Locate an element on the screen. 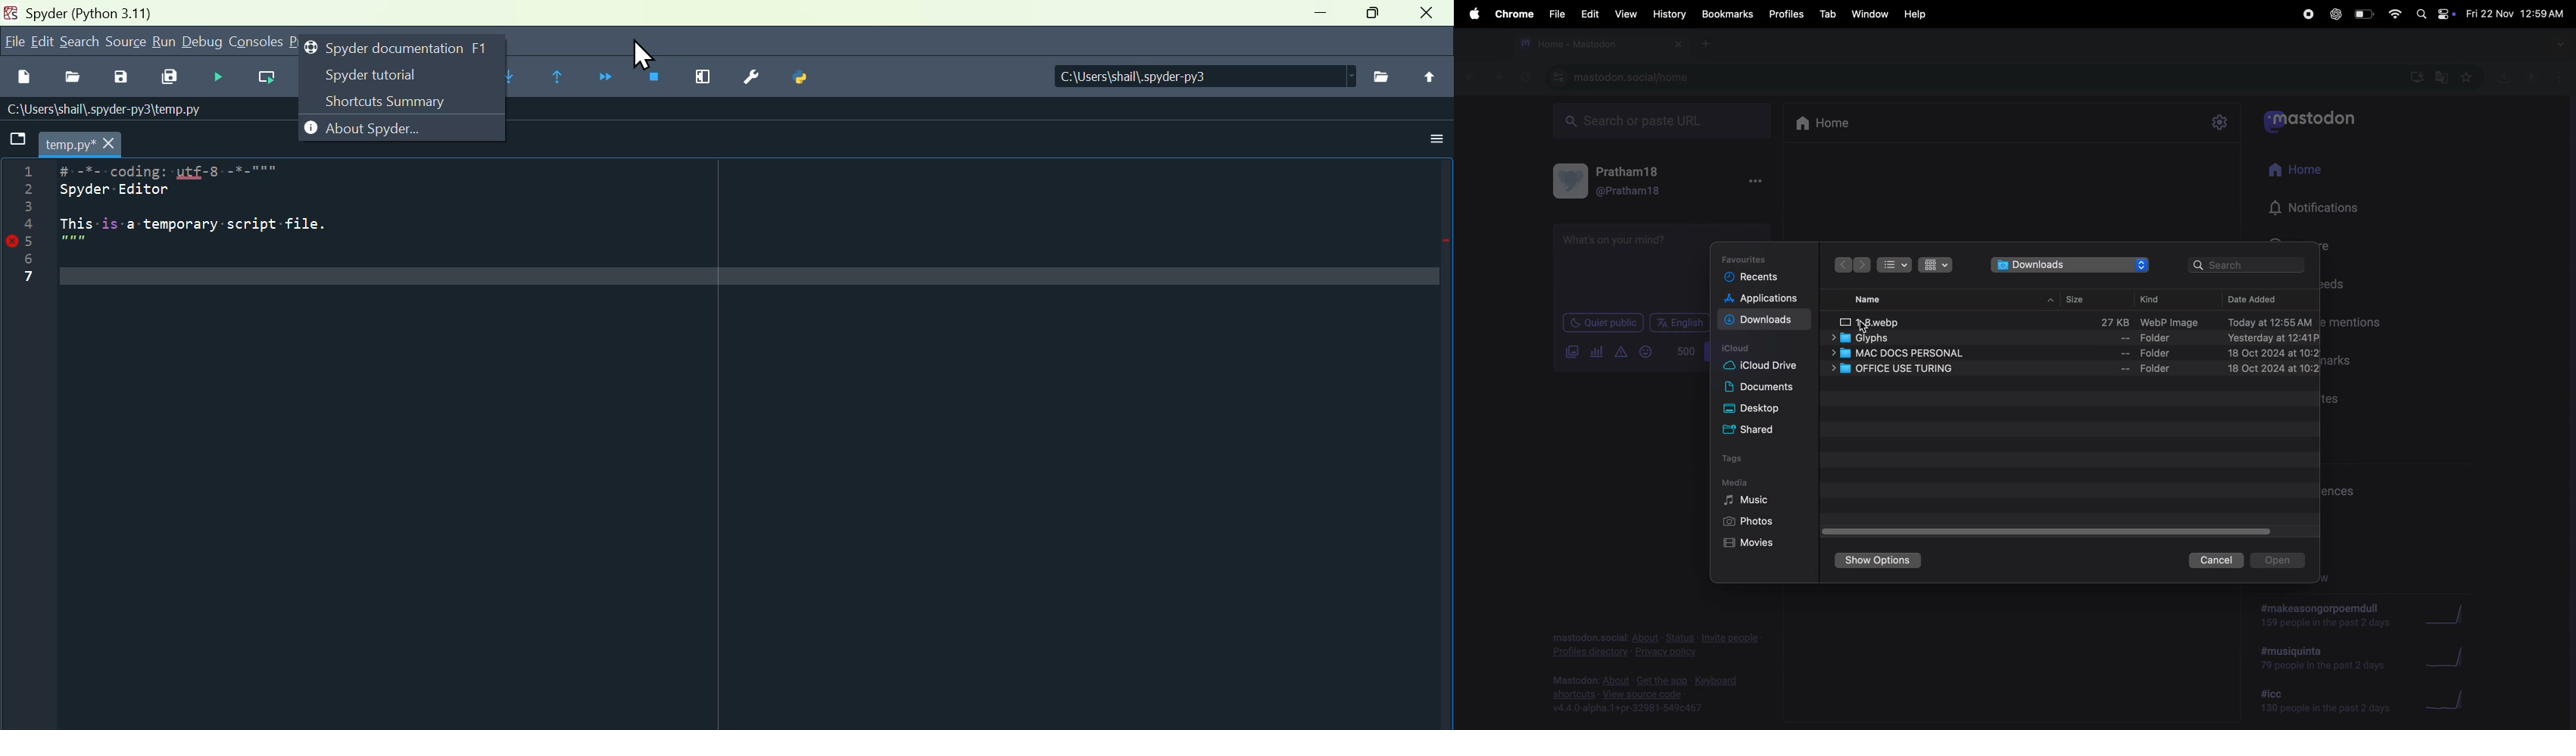 Image resolution: width=2576 pixels, height=756 pixels. help is located at coordinates (1917, 15).